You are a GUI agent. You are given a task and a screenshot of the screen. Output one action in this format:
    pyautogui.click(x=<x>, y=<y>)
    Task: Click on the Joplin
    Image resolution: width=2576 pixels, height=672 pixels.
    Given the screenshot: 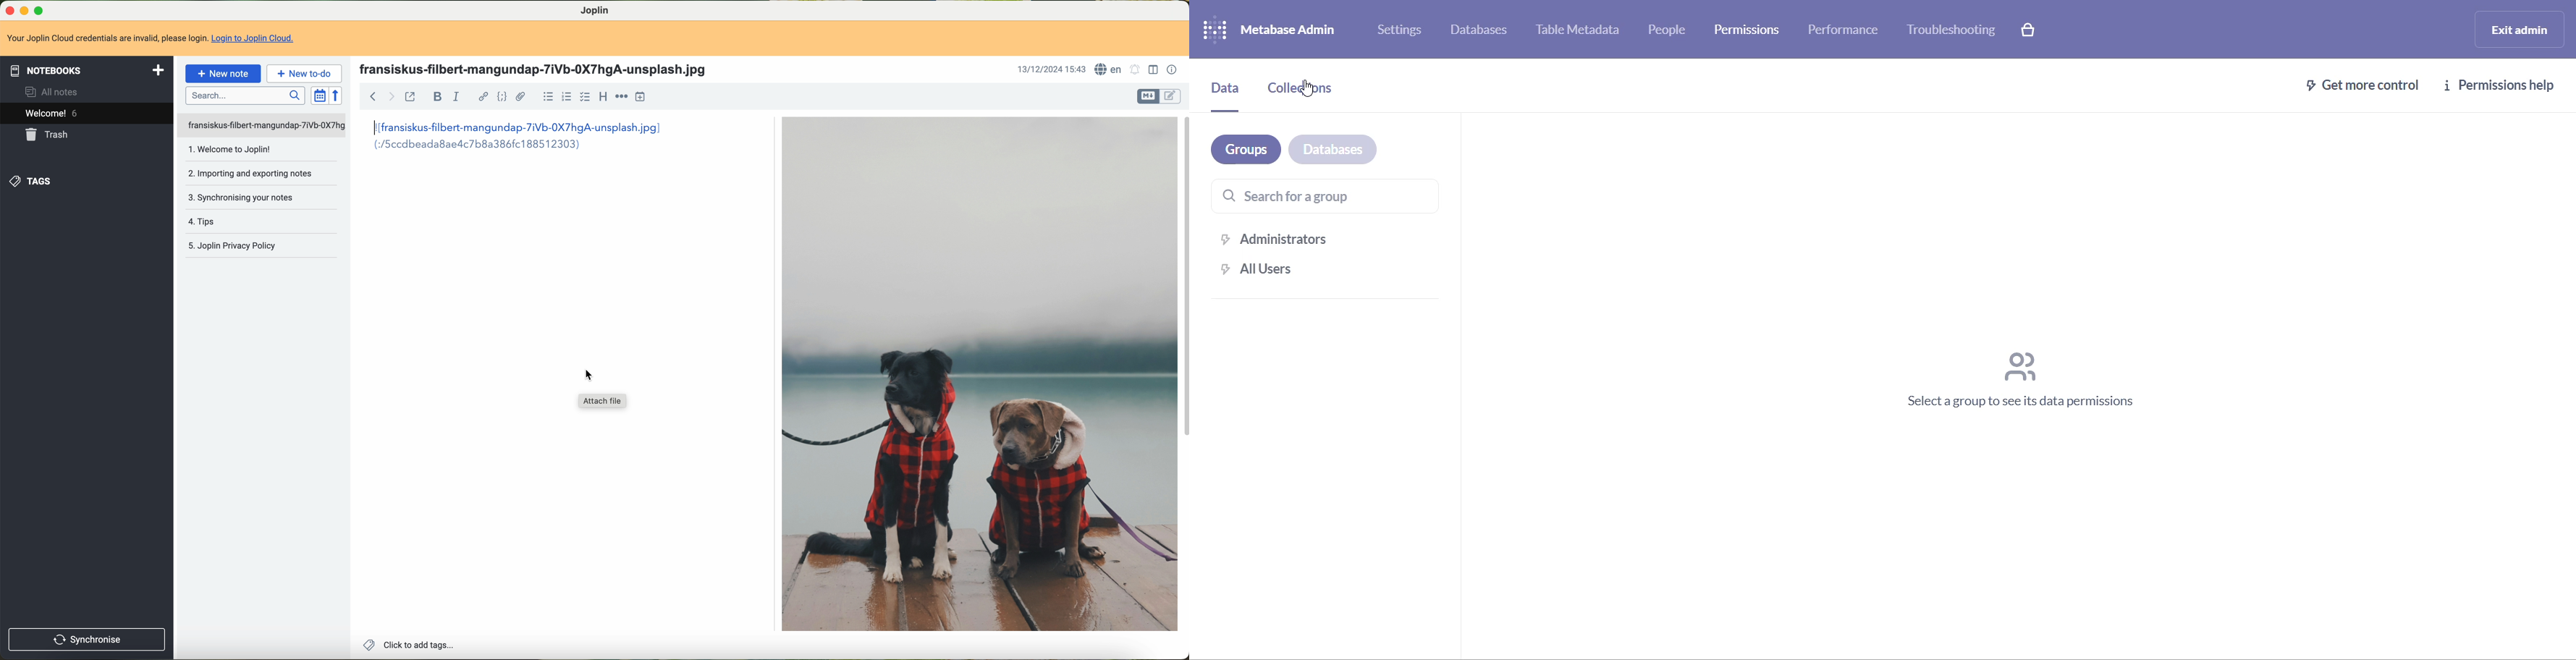 What is the action you would take?
    pyautogui.click(x=600, y=11)
    